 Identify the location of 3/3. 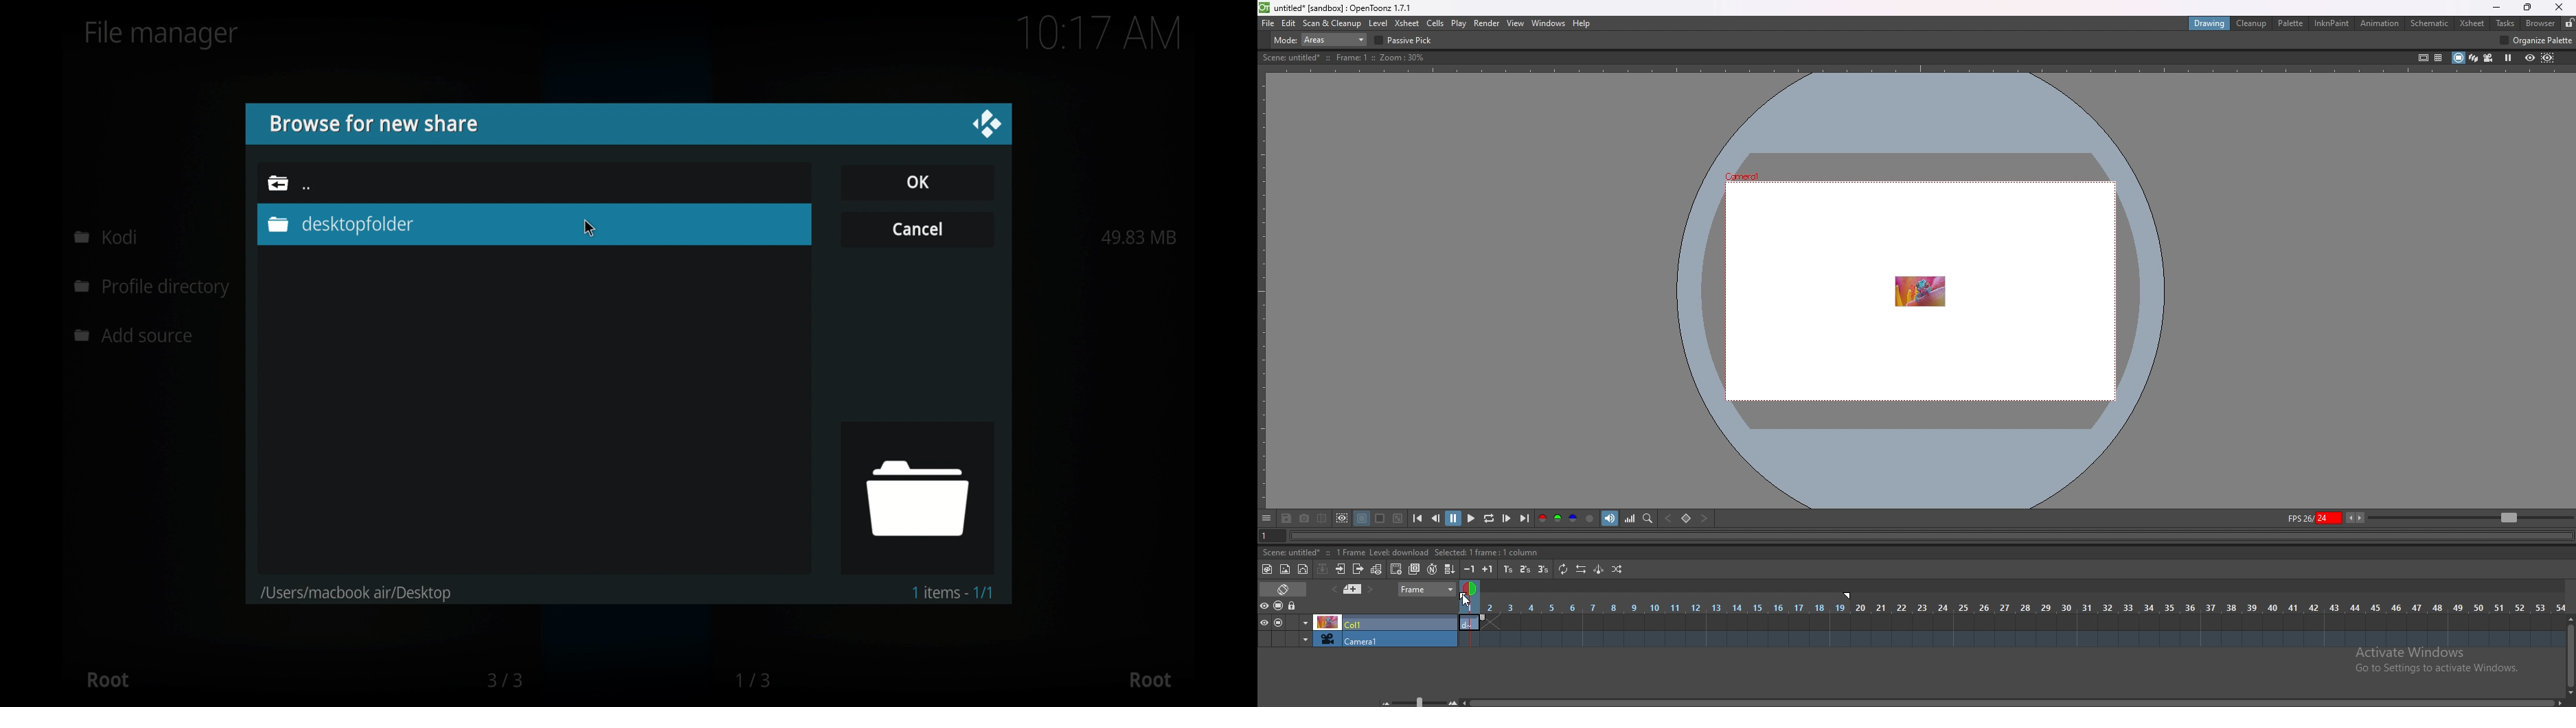
(504, 680).